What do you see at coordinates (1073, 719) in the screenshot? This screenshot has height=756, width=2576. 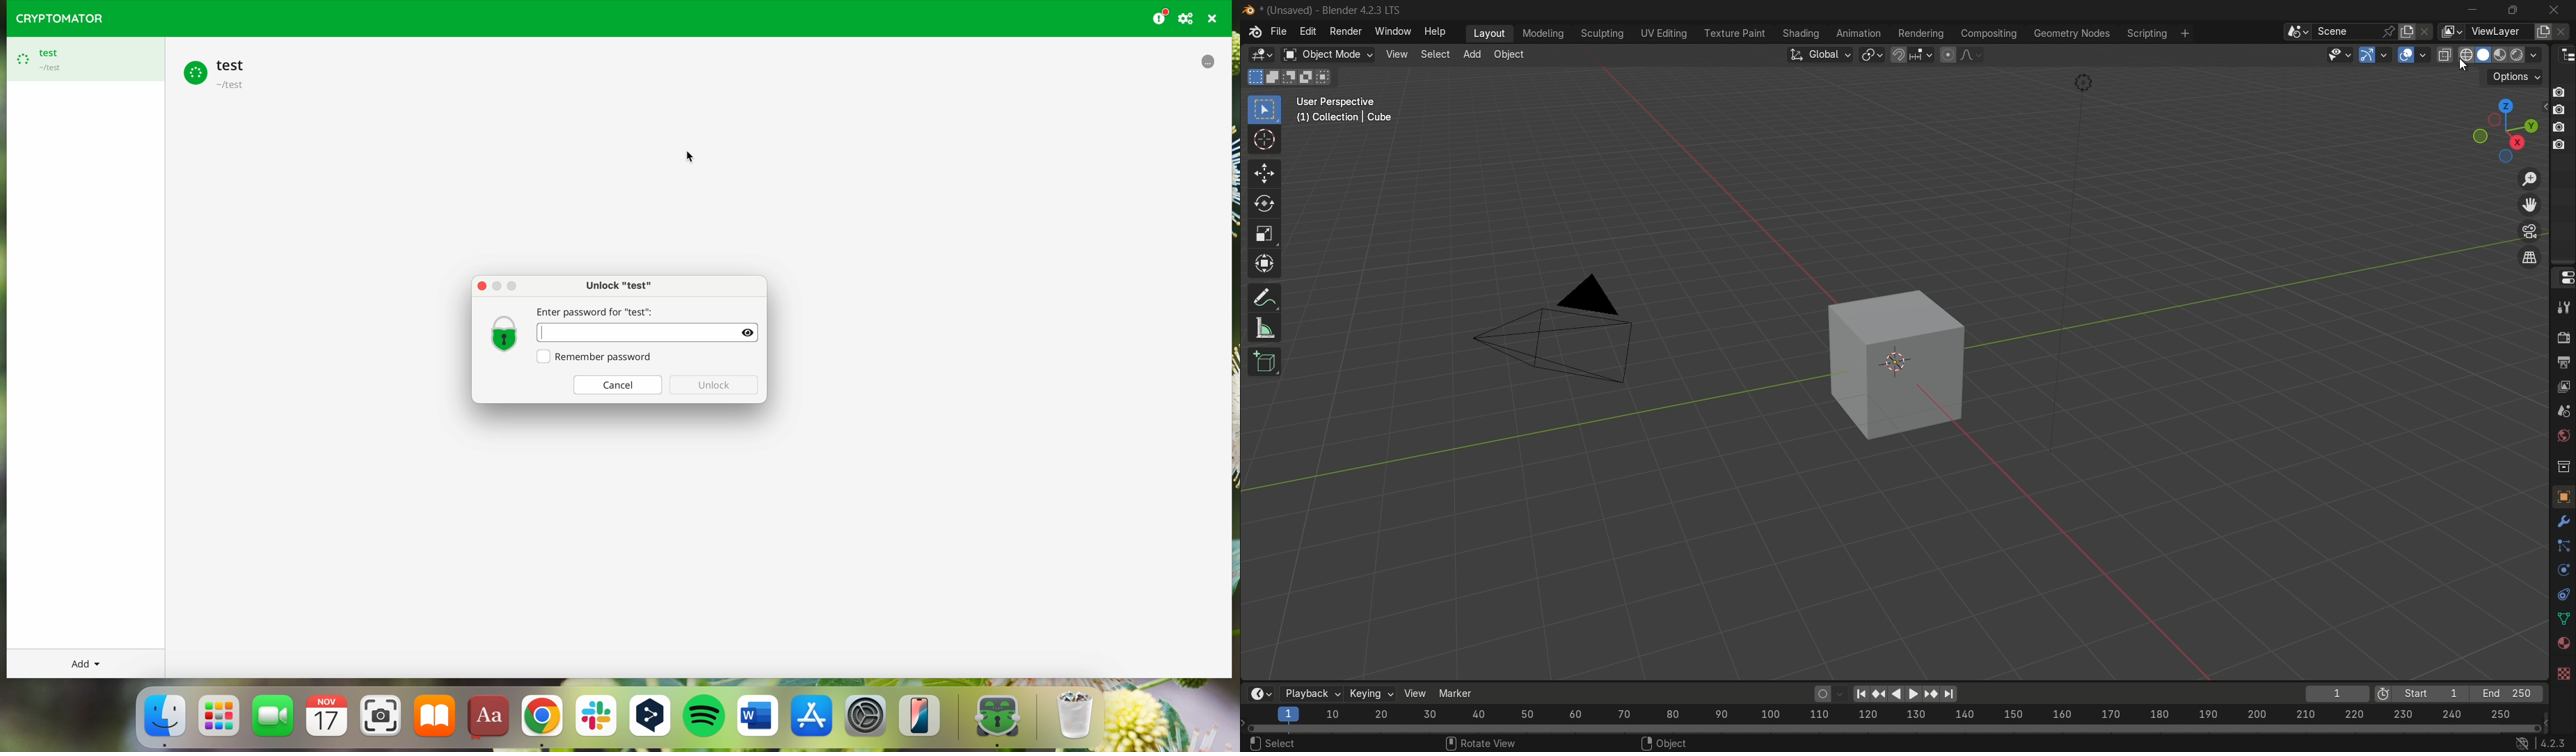 I see `trash` at bounding box center [1073, 719].